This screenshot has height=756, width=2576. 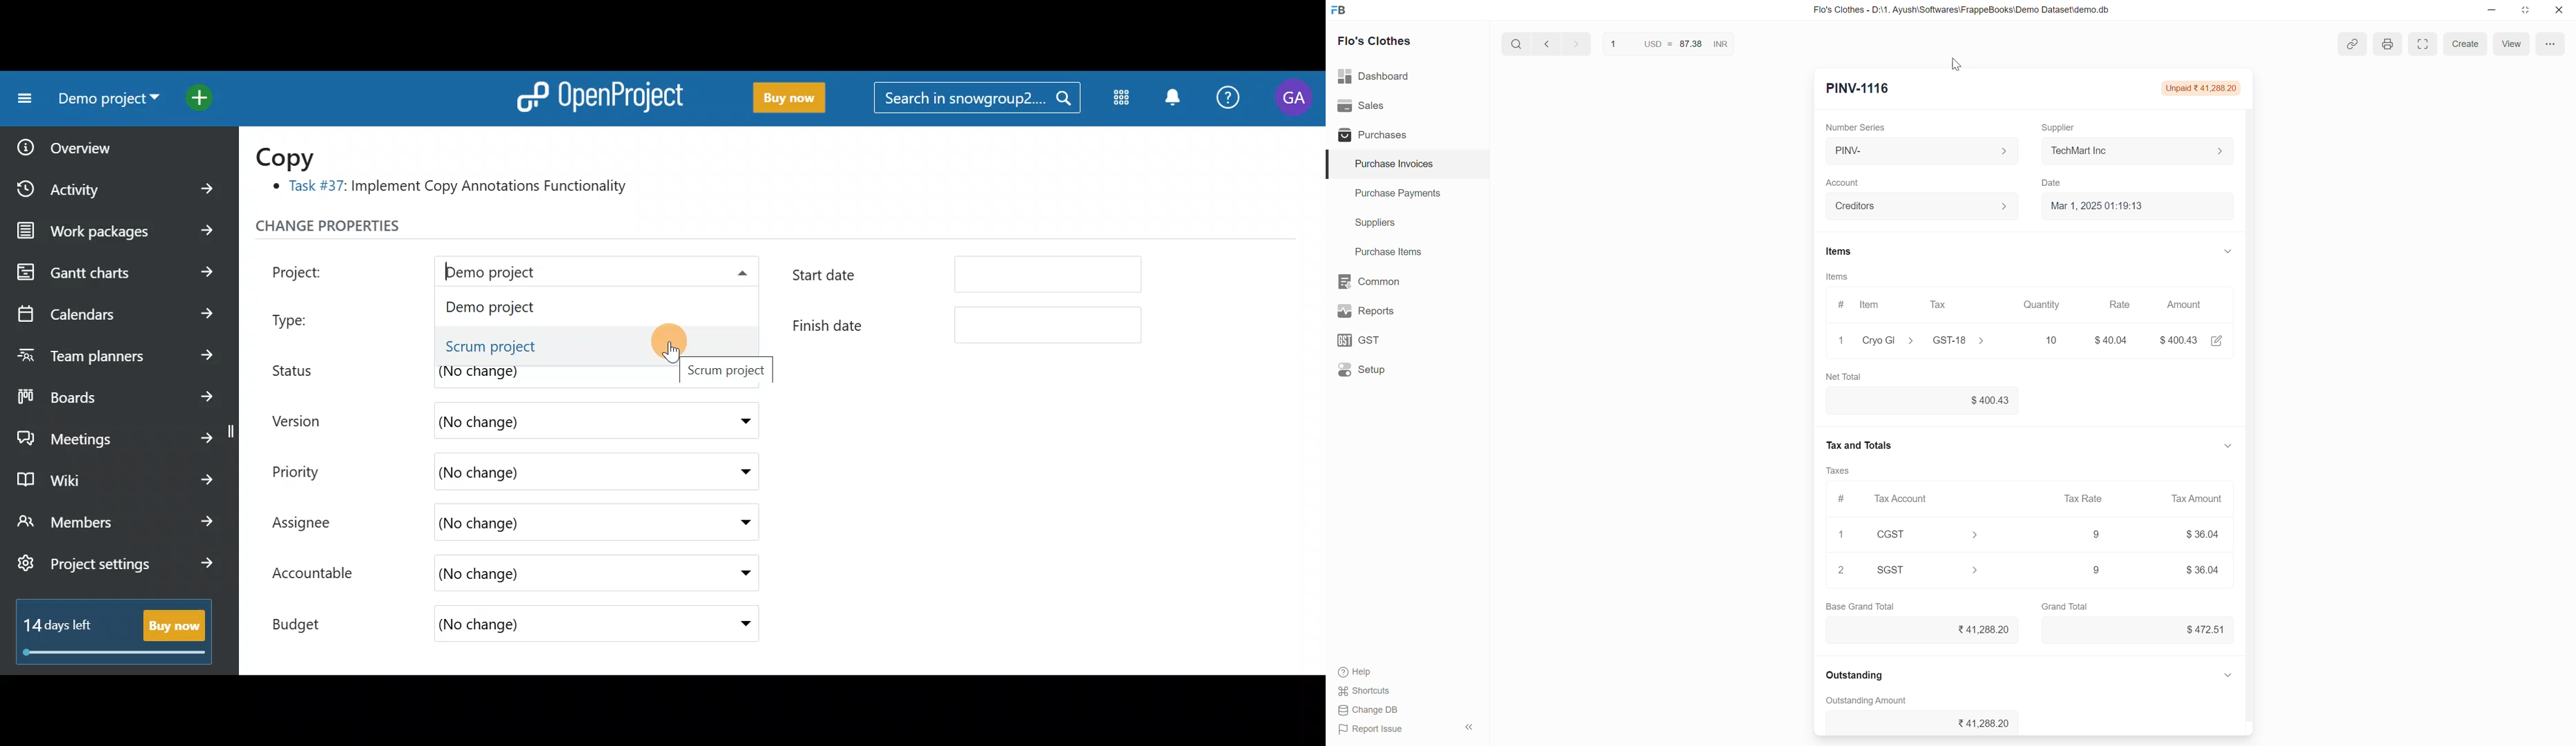 What do you see at coordinates (1363, 106) in the screenshot?
I see `Sales` at bounding box center [1363, 106].